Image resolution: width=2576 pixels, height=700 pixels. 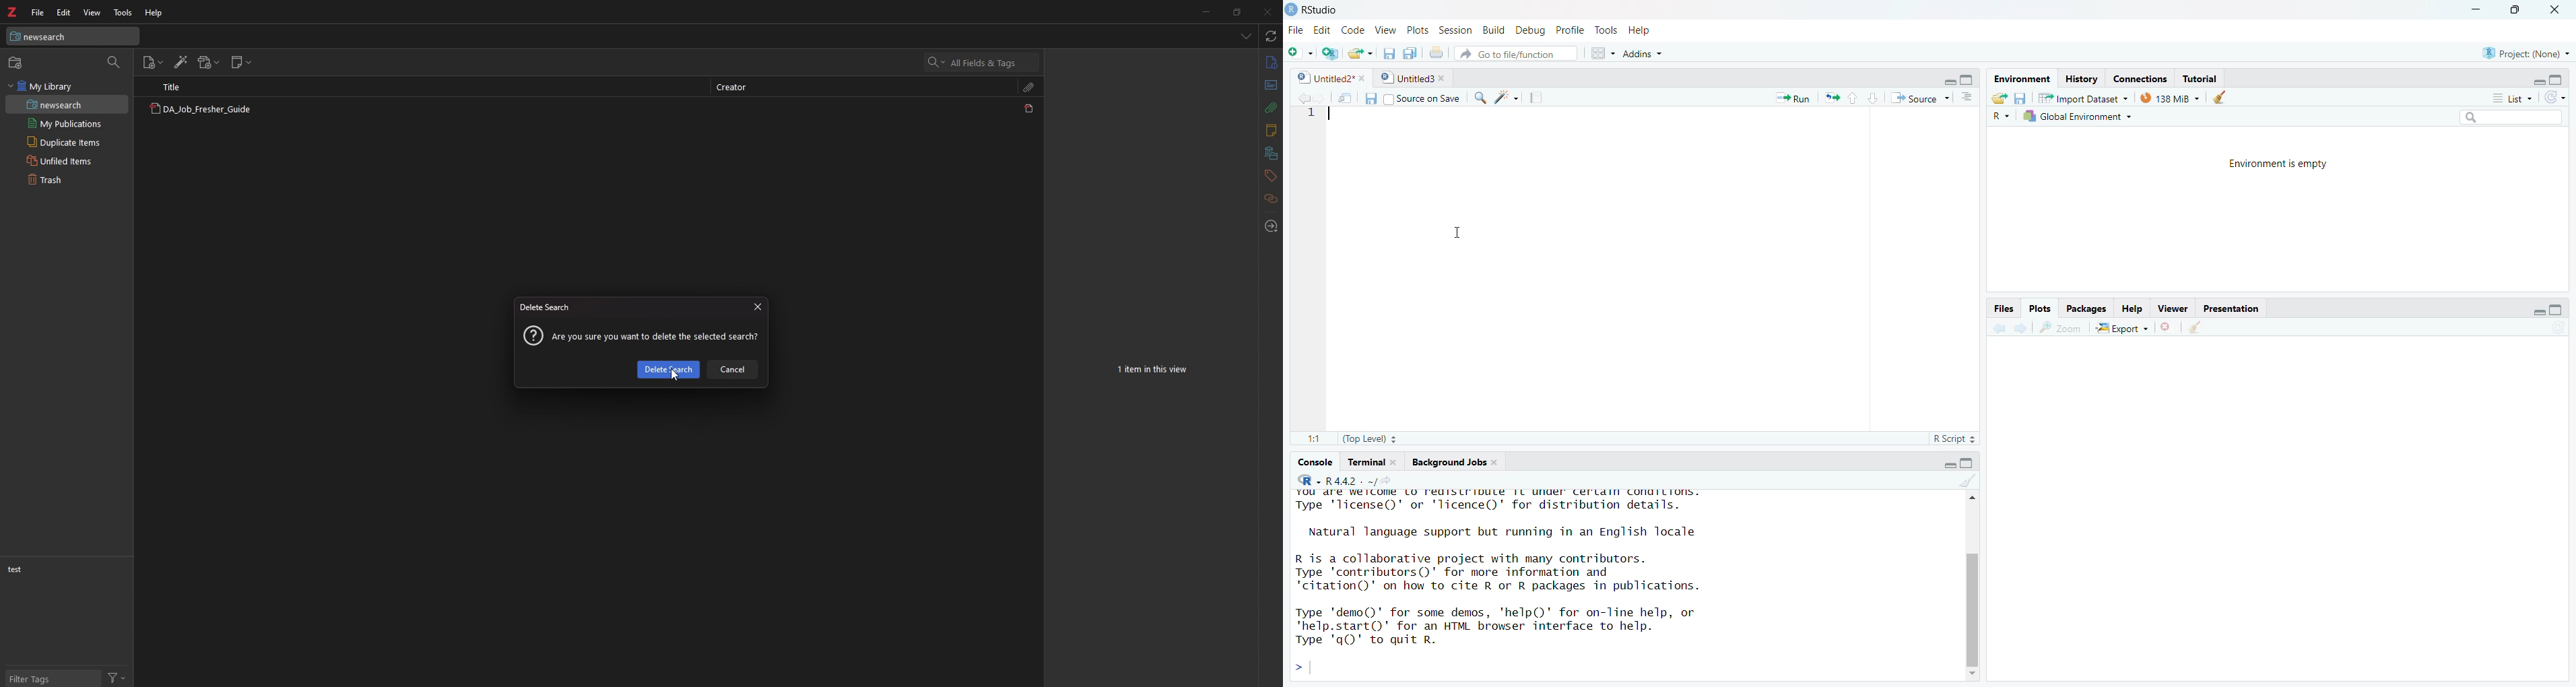 I want to click on text cursor, so click(x=1451, y=232).